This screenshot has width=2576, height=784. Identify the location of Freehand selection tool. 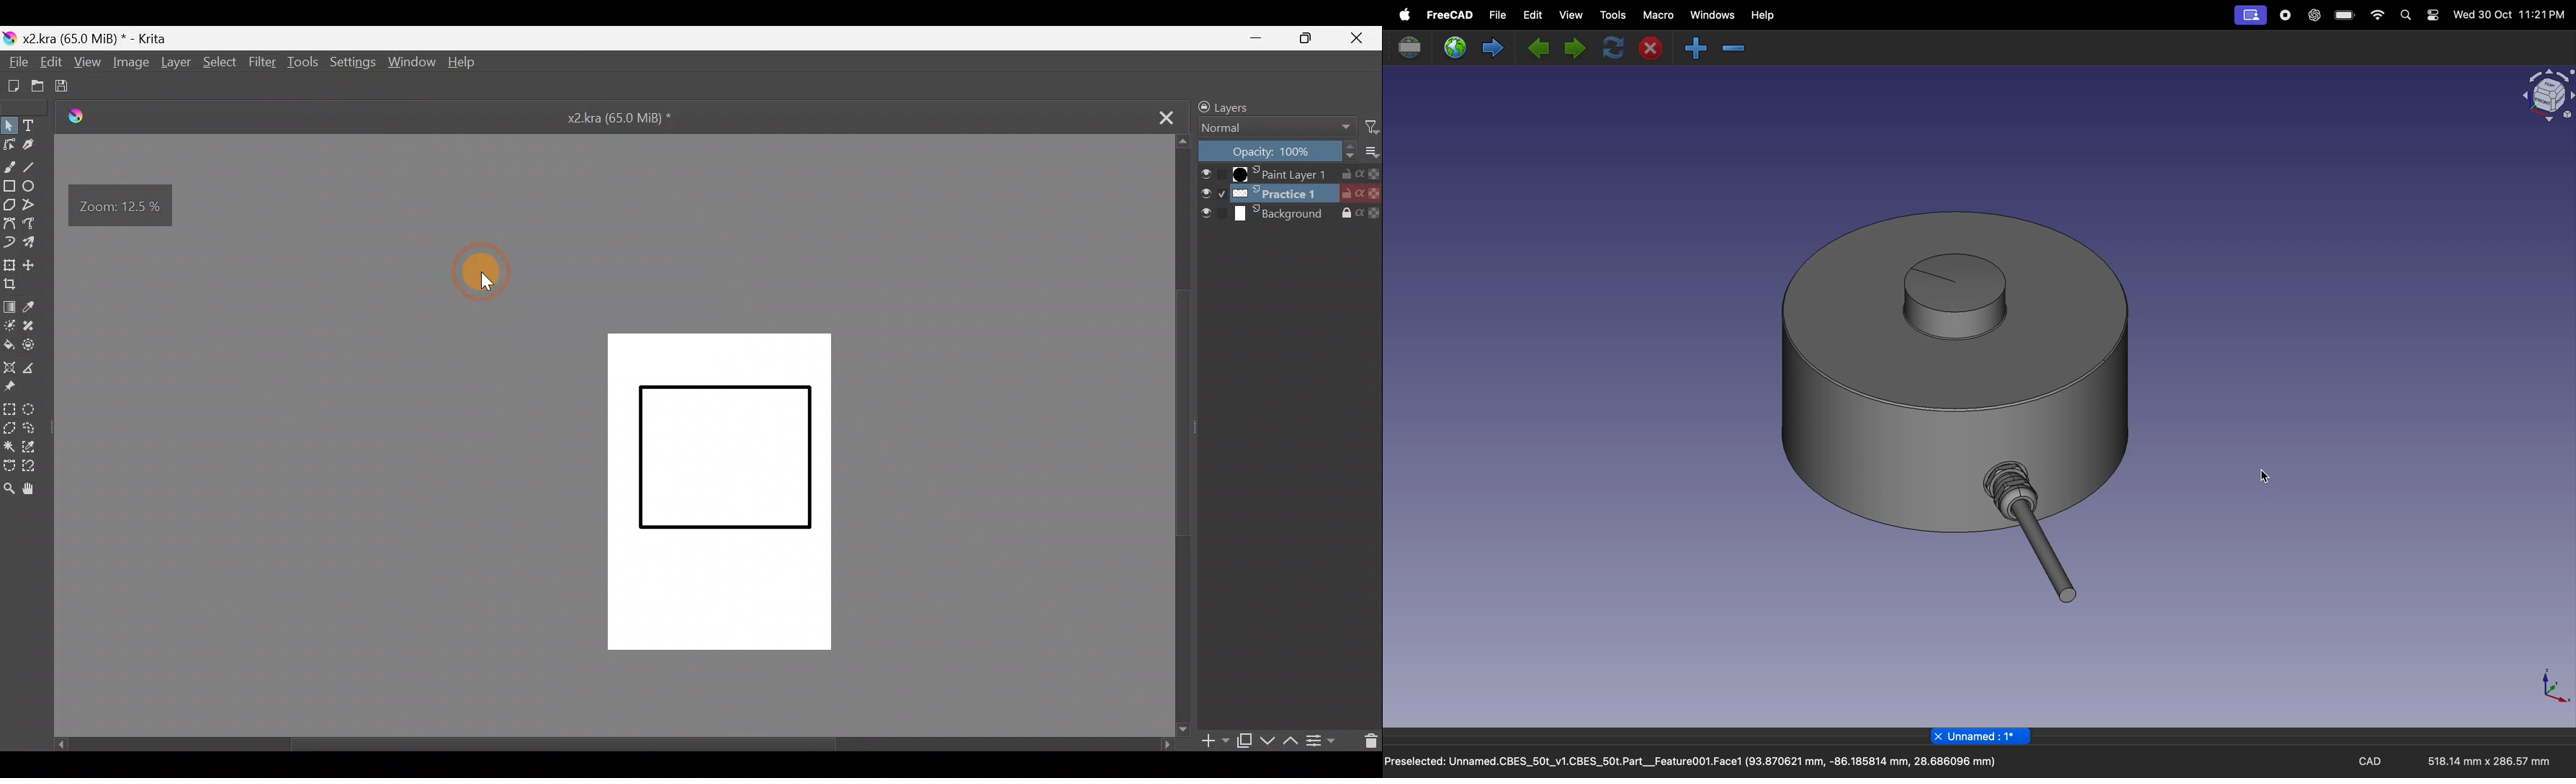
(37, 427).